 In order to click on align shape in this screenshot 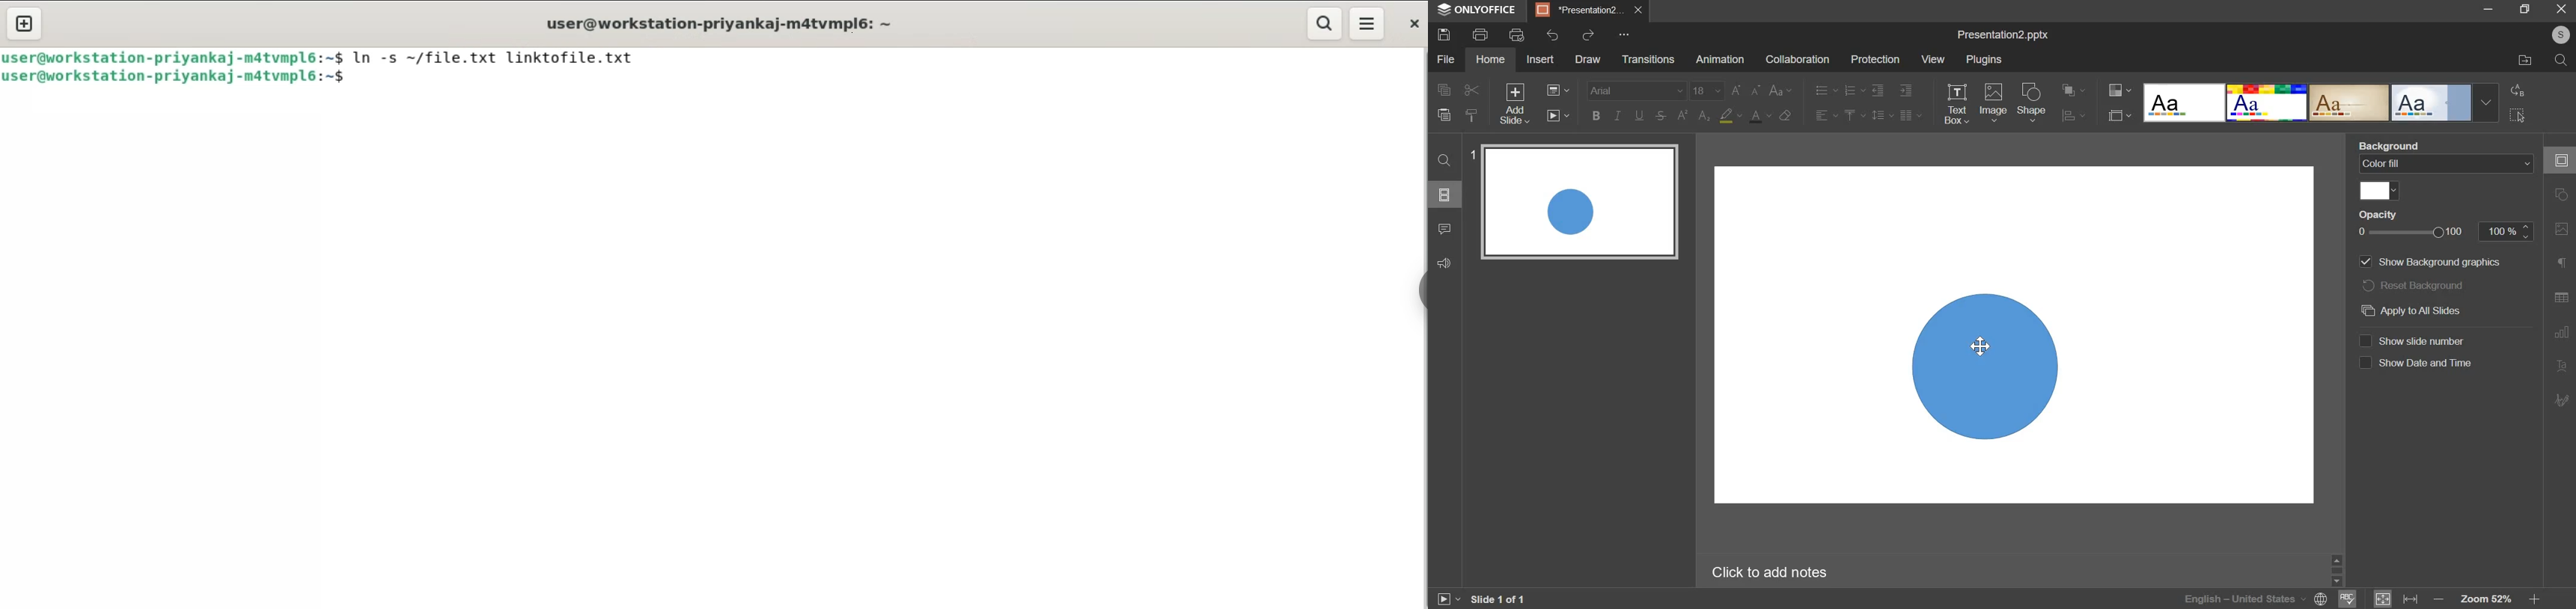, I will do `click(2072, 115)`.